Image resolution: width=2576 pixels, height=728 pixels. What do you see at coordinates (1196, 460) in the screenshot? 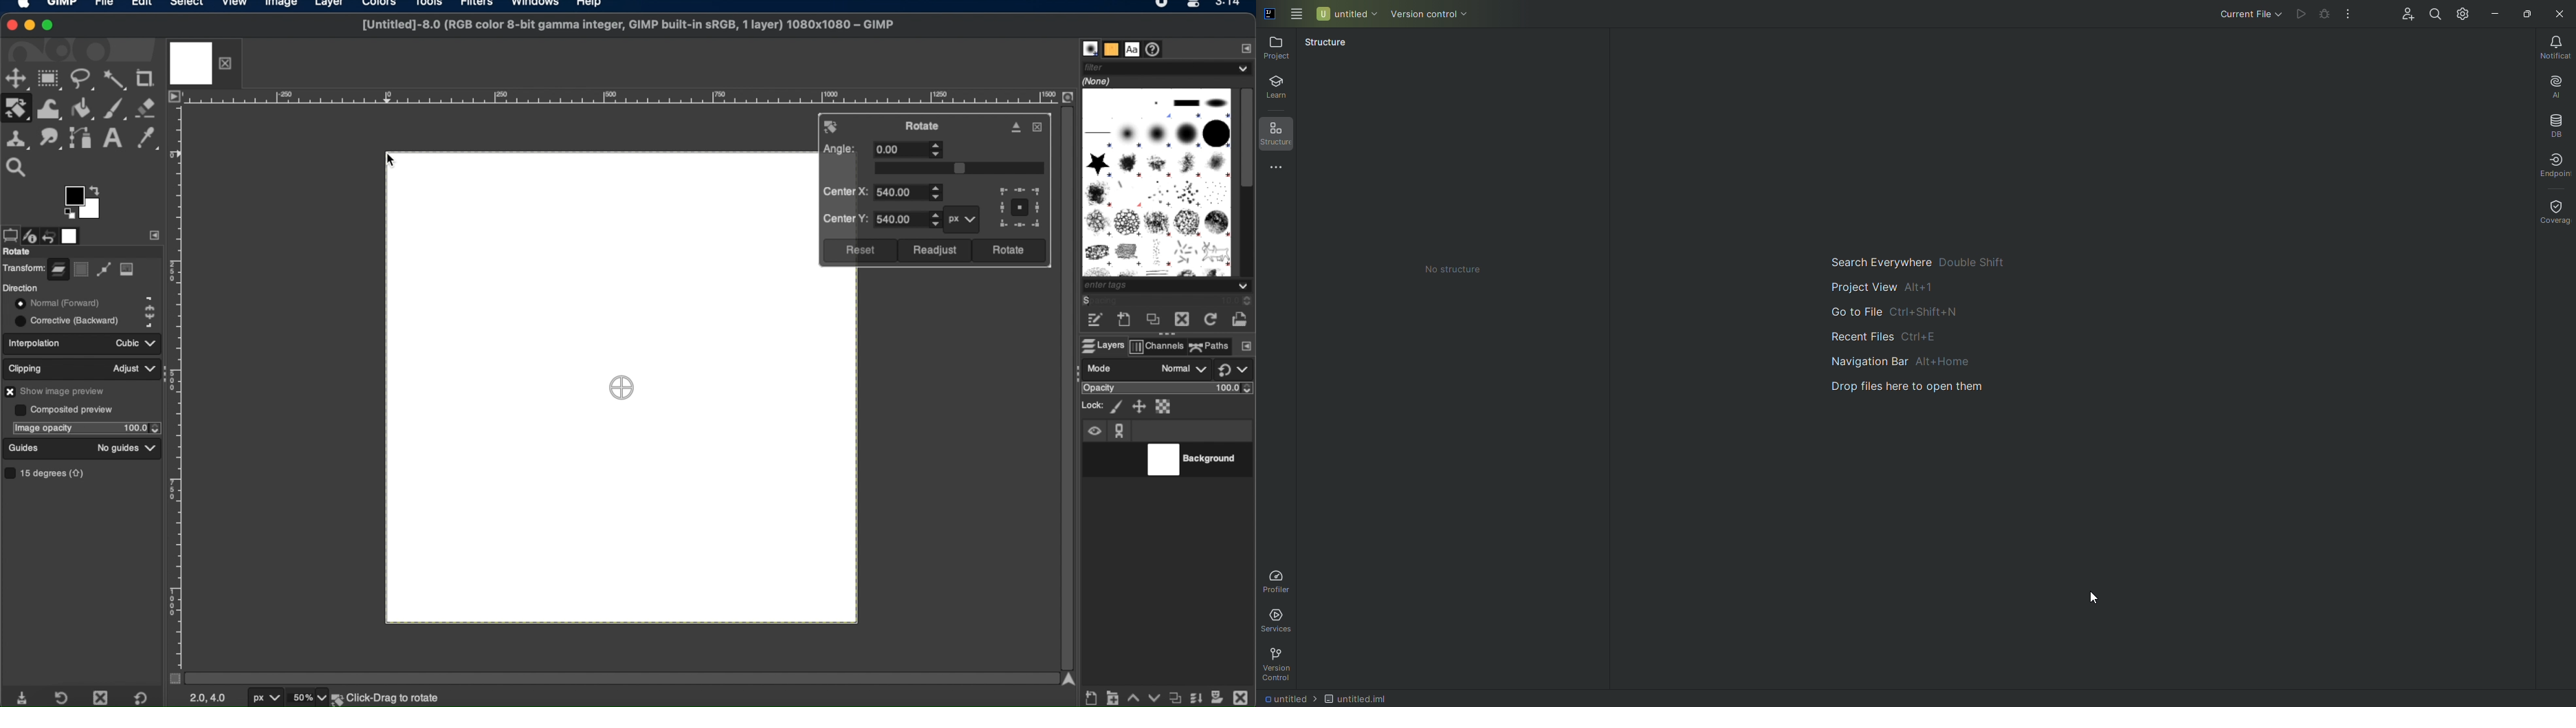
I see `background` at bounding box center [1196, 460].